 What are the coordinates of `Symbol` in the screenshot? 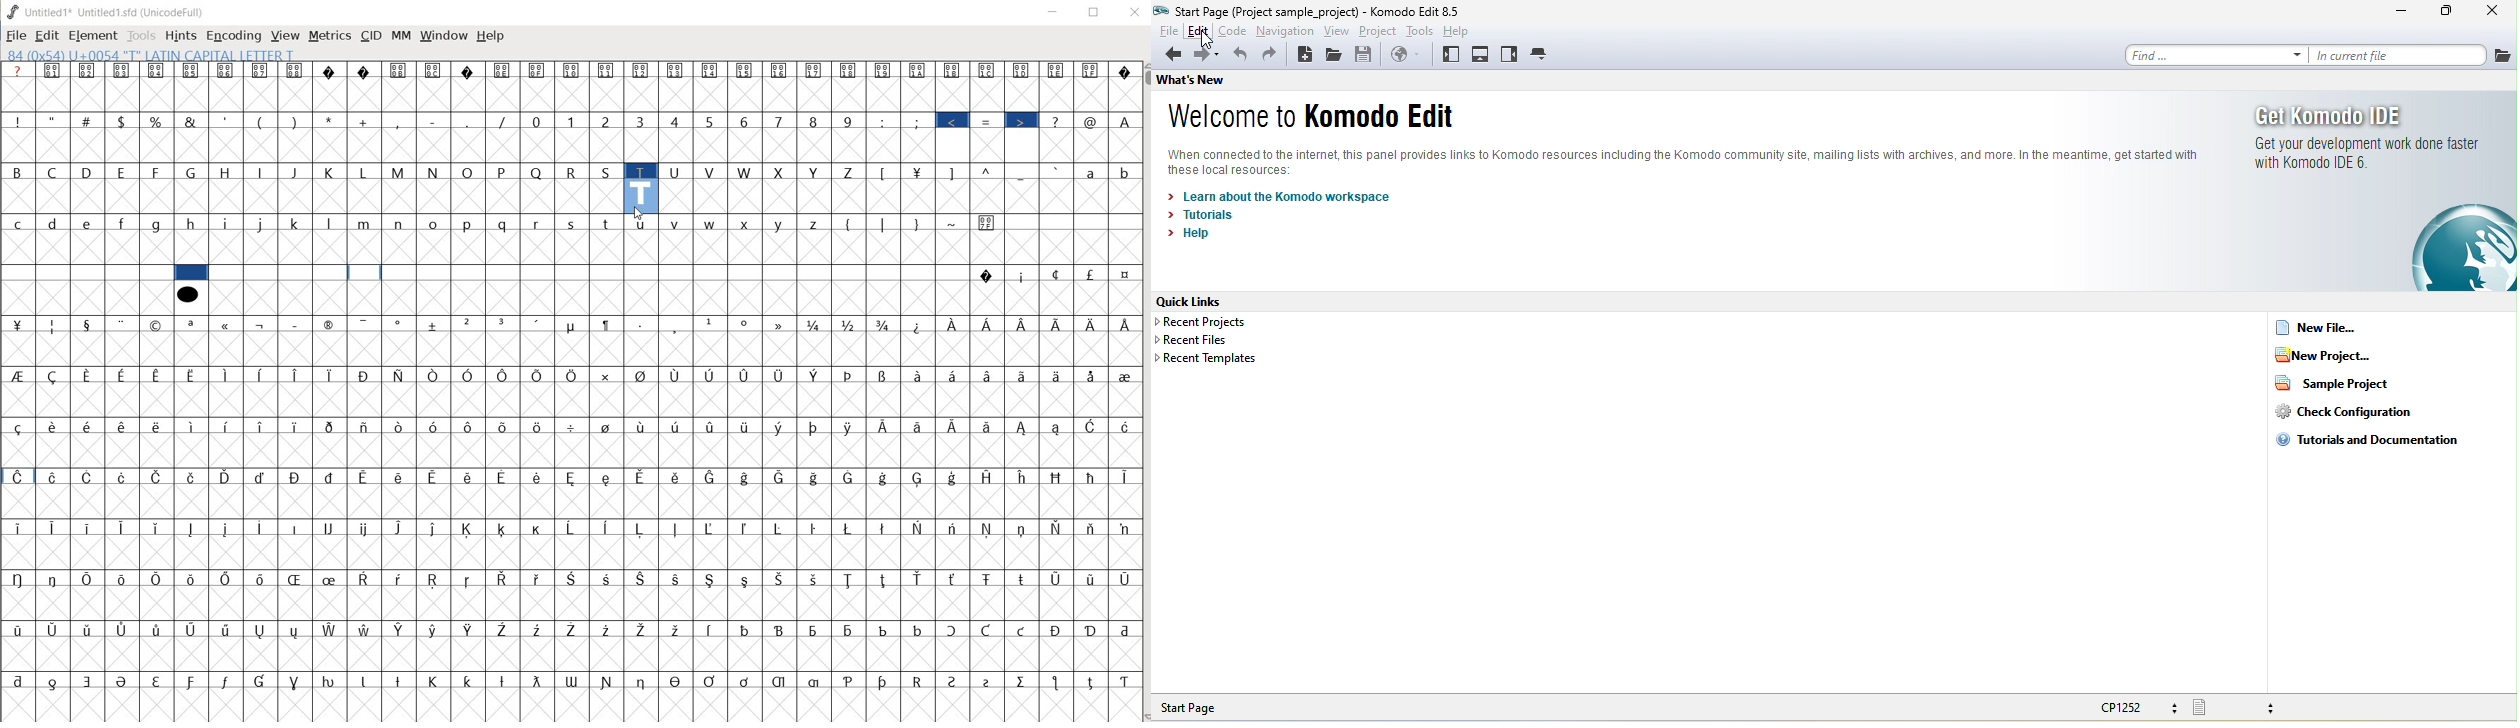 It's located at (503, 71).